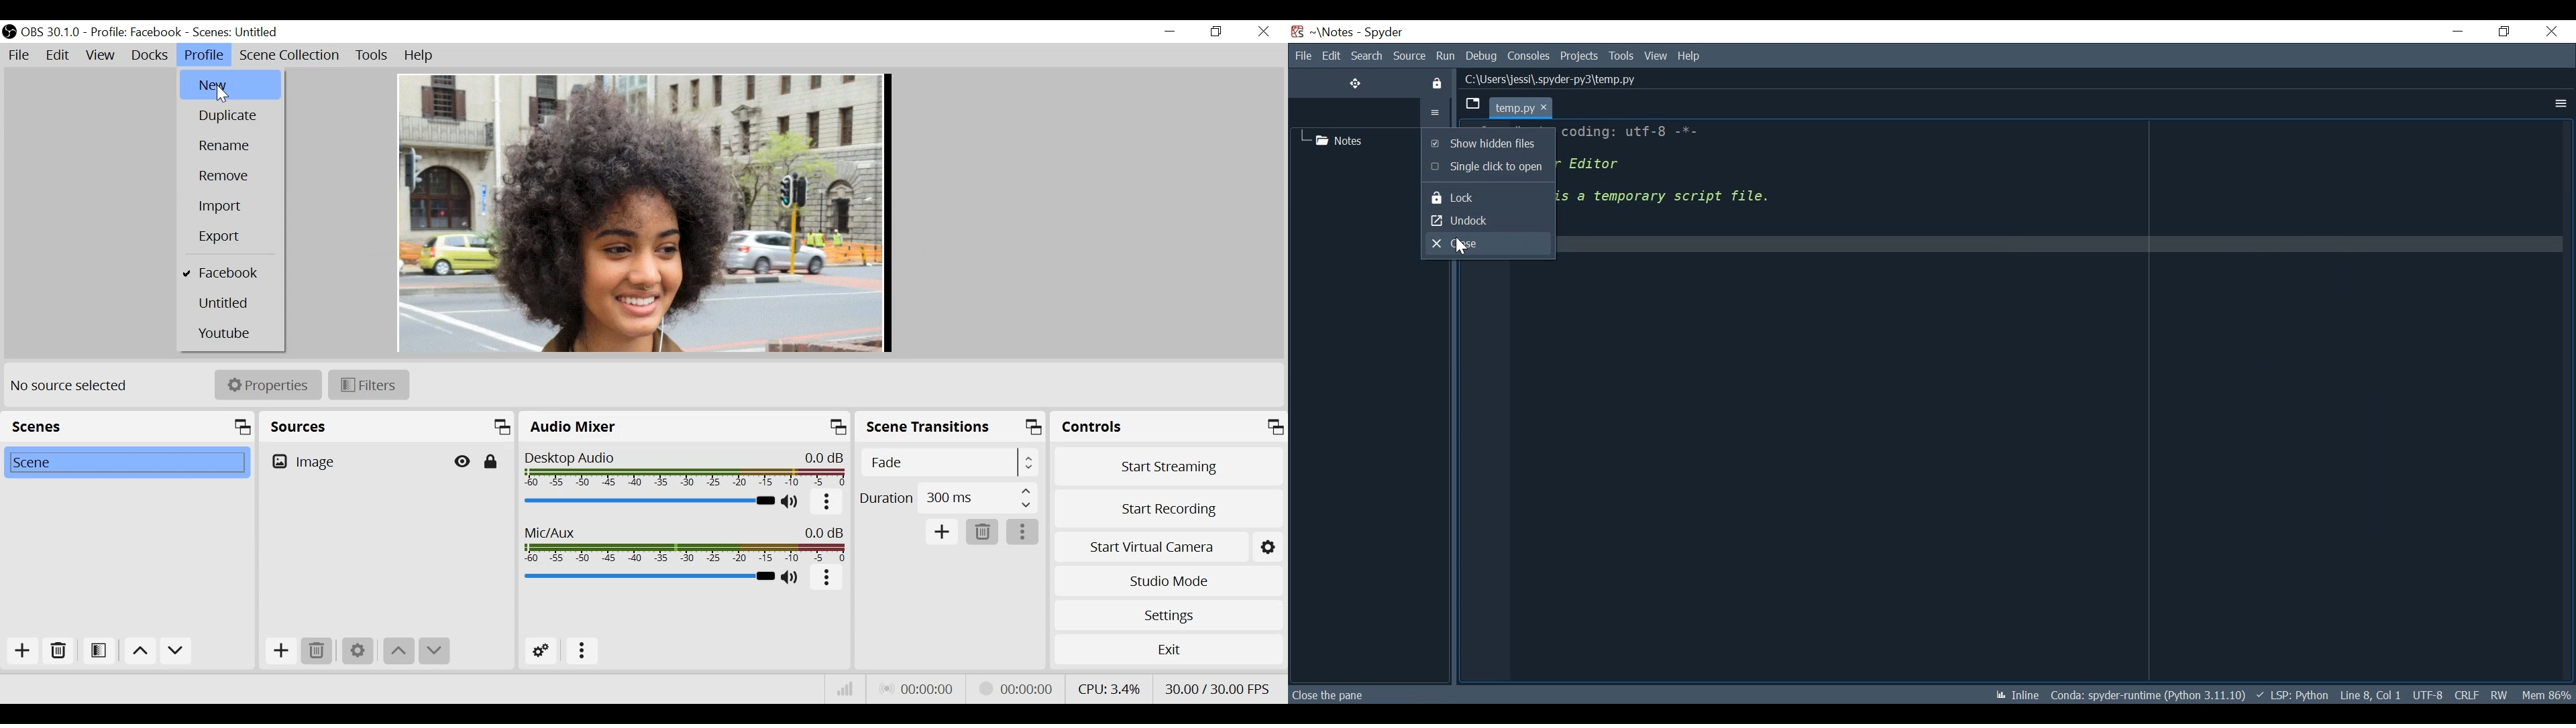 This screenshot has width=2576, height=728. Describe the element at coordinates (136, 33) in the screenshot. I see `Profile Name` at that location.